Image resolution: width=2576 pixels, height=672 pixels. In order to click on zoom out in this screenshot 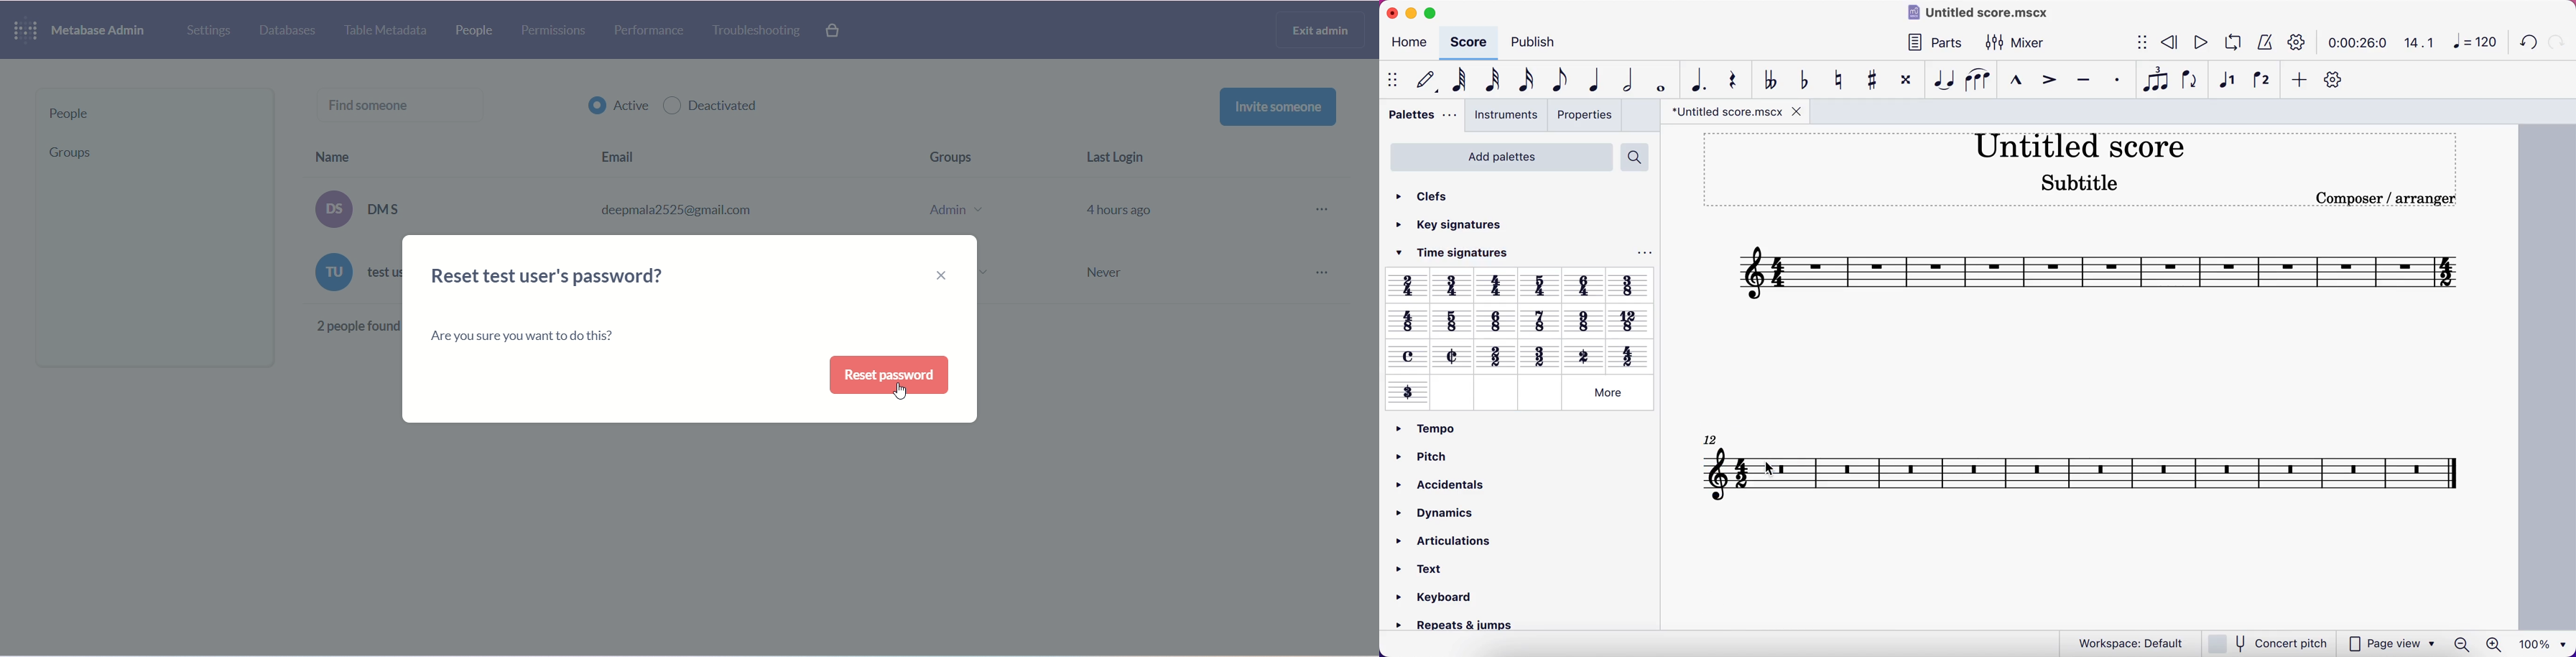, I will do `click(2464, 644)`.